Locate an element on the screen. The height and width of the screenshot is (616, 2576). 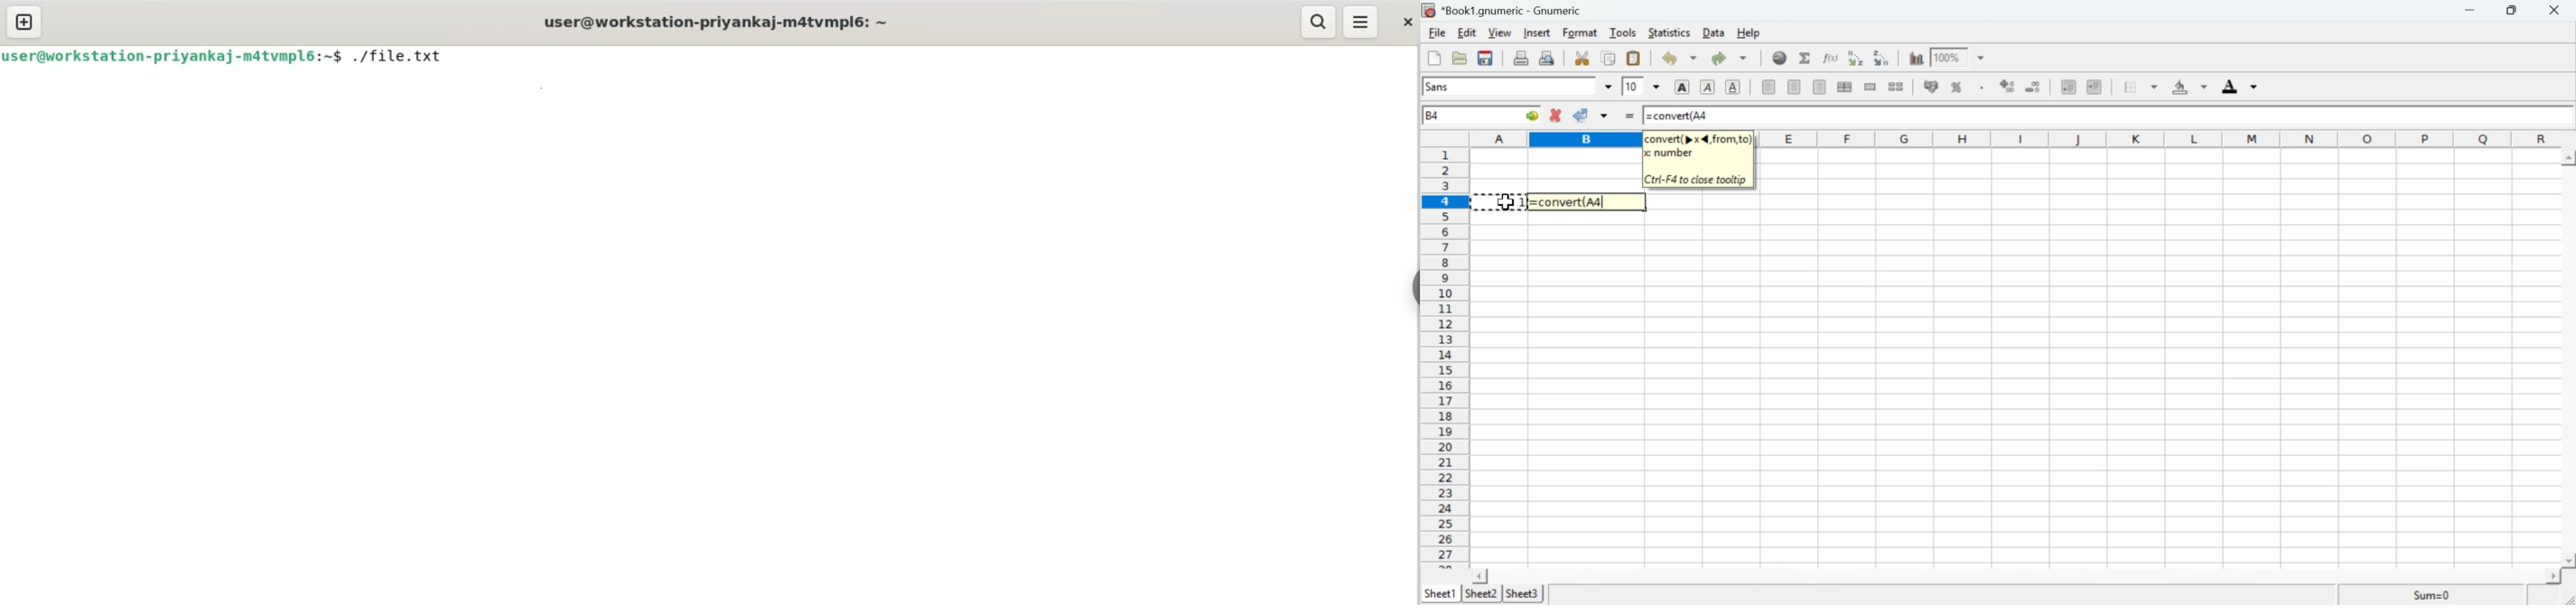
cursor is located at coordinates (1506, 203).